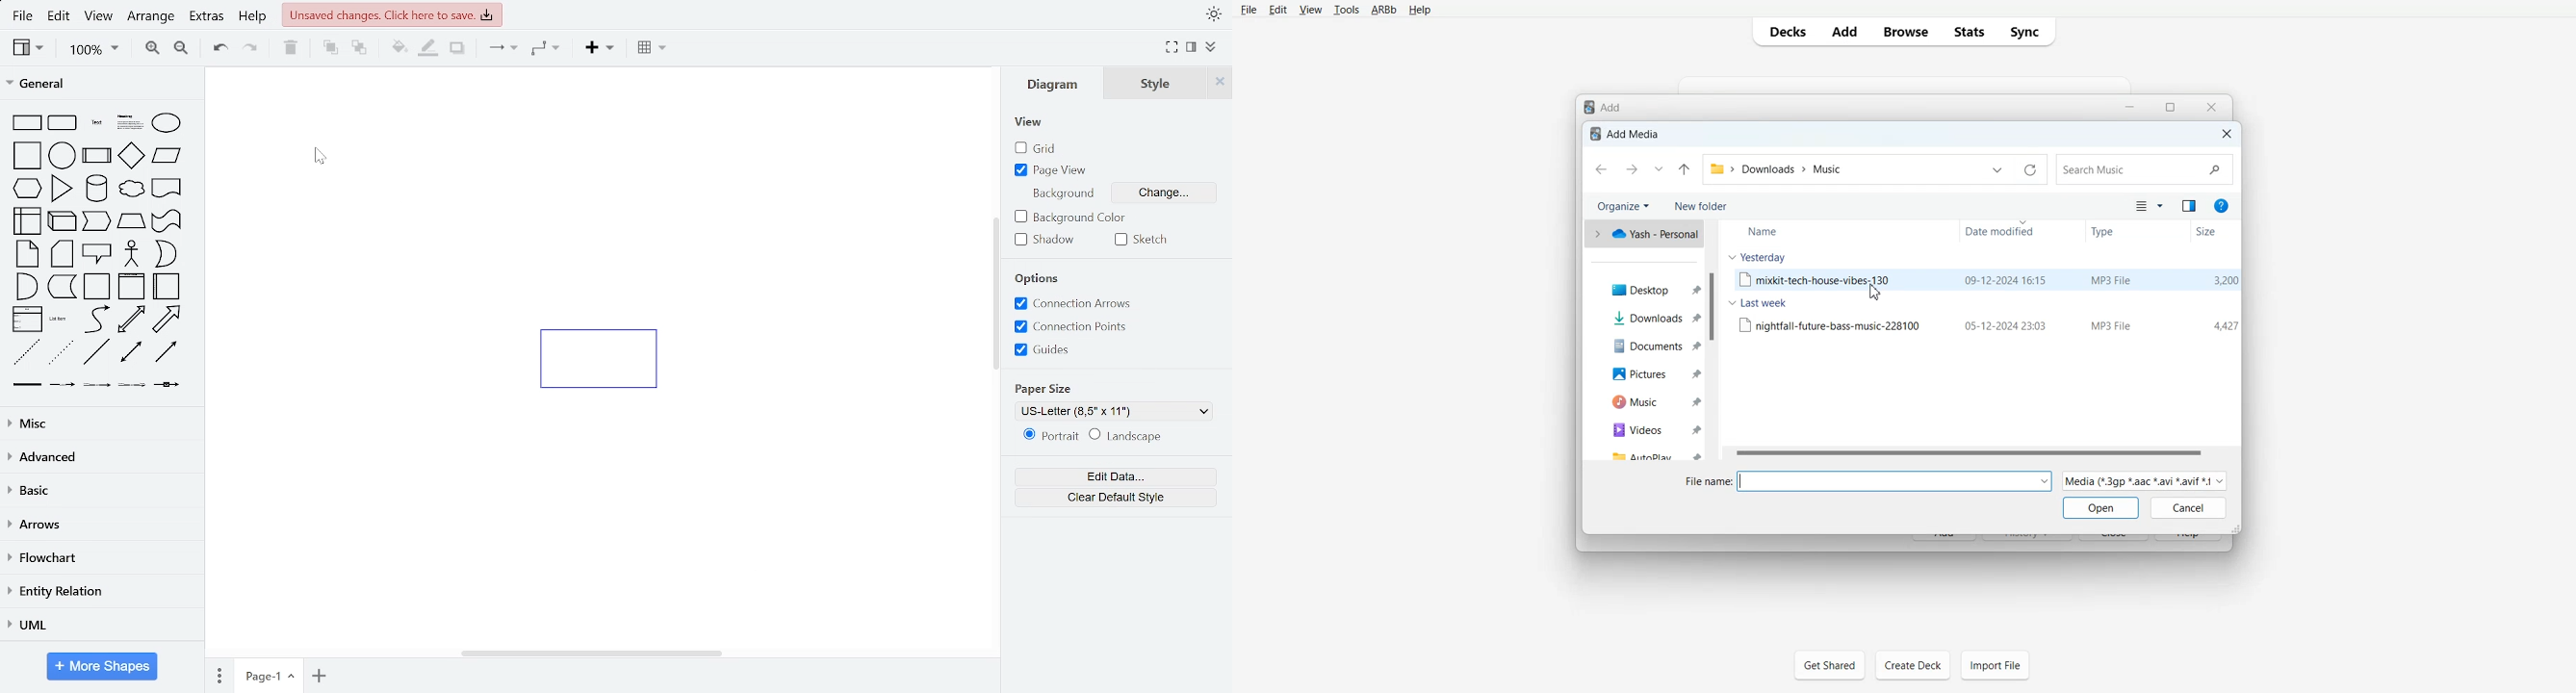 The image size is (2576, 700). What do you see at coordinates (93, 51) in the screenshot?
I see `zoom` at bounding box center [93, 51].